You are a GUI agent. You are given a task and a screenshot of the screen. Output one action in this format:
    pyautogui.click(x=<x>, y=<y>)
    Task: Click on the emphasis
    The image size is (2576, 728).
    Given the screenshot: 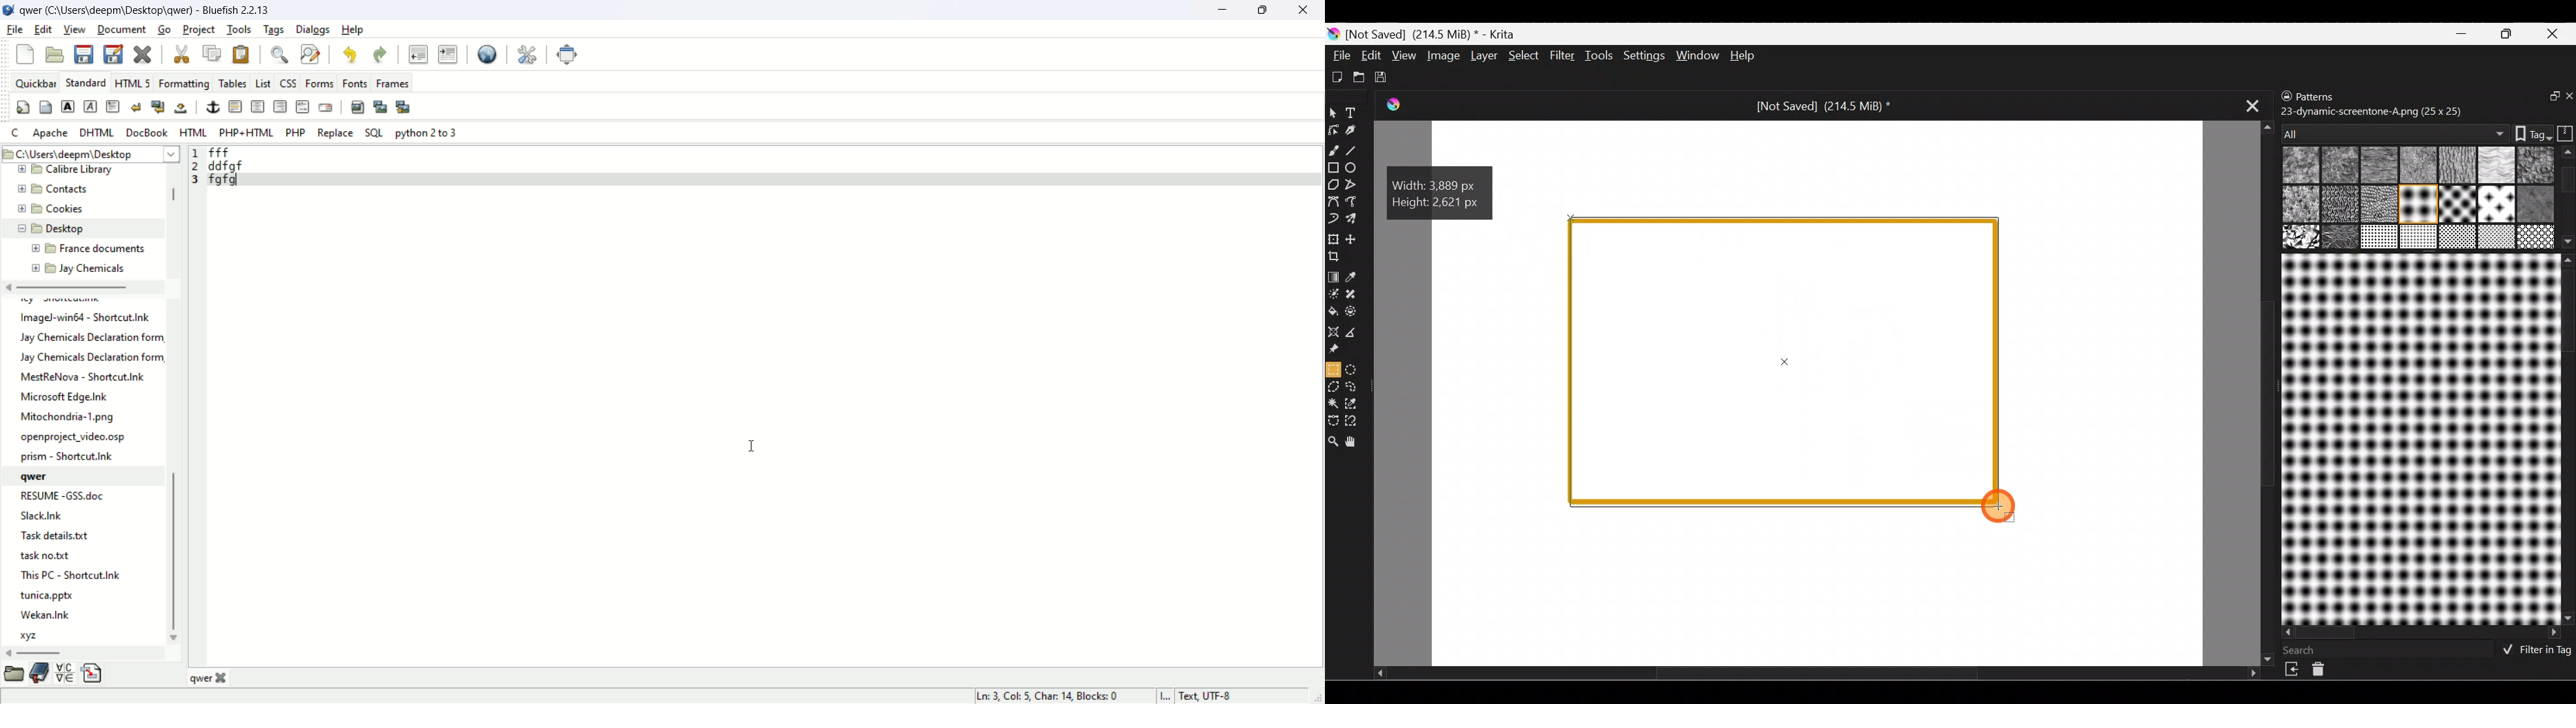 What is the action you would take?
    pyautogui.click(x=91, y=107)
    